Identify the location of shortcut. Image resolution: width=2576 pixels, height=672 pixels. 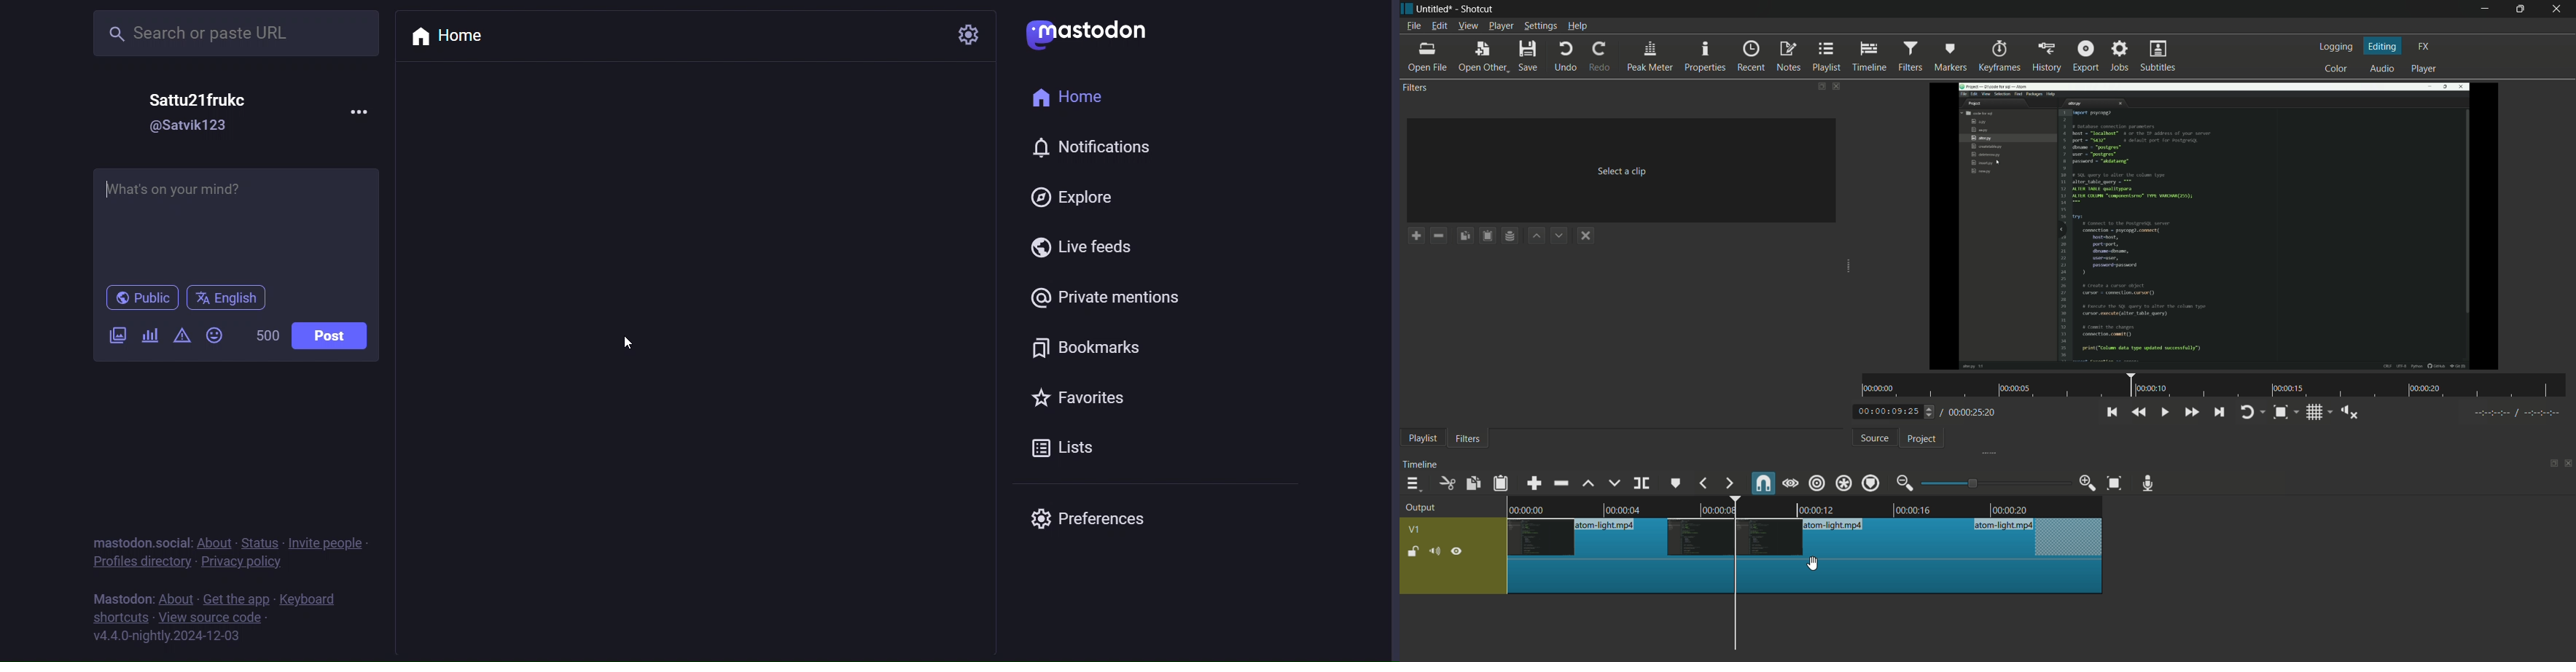
(118, 617).